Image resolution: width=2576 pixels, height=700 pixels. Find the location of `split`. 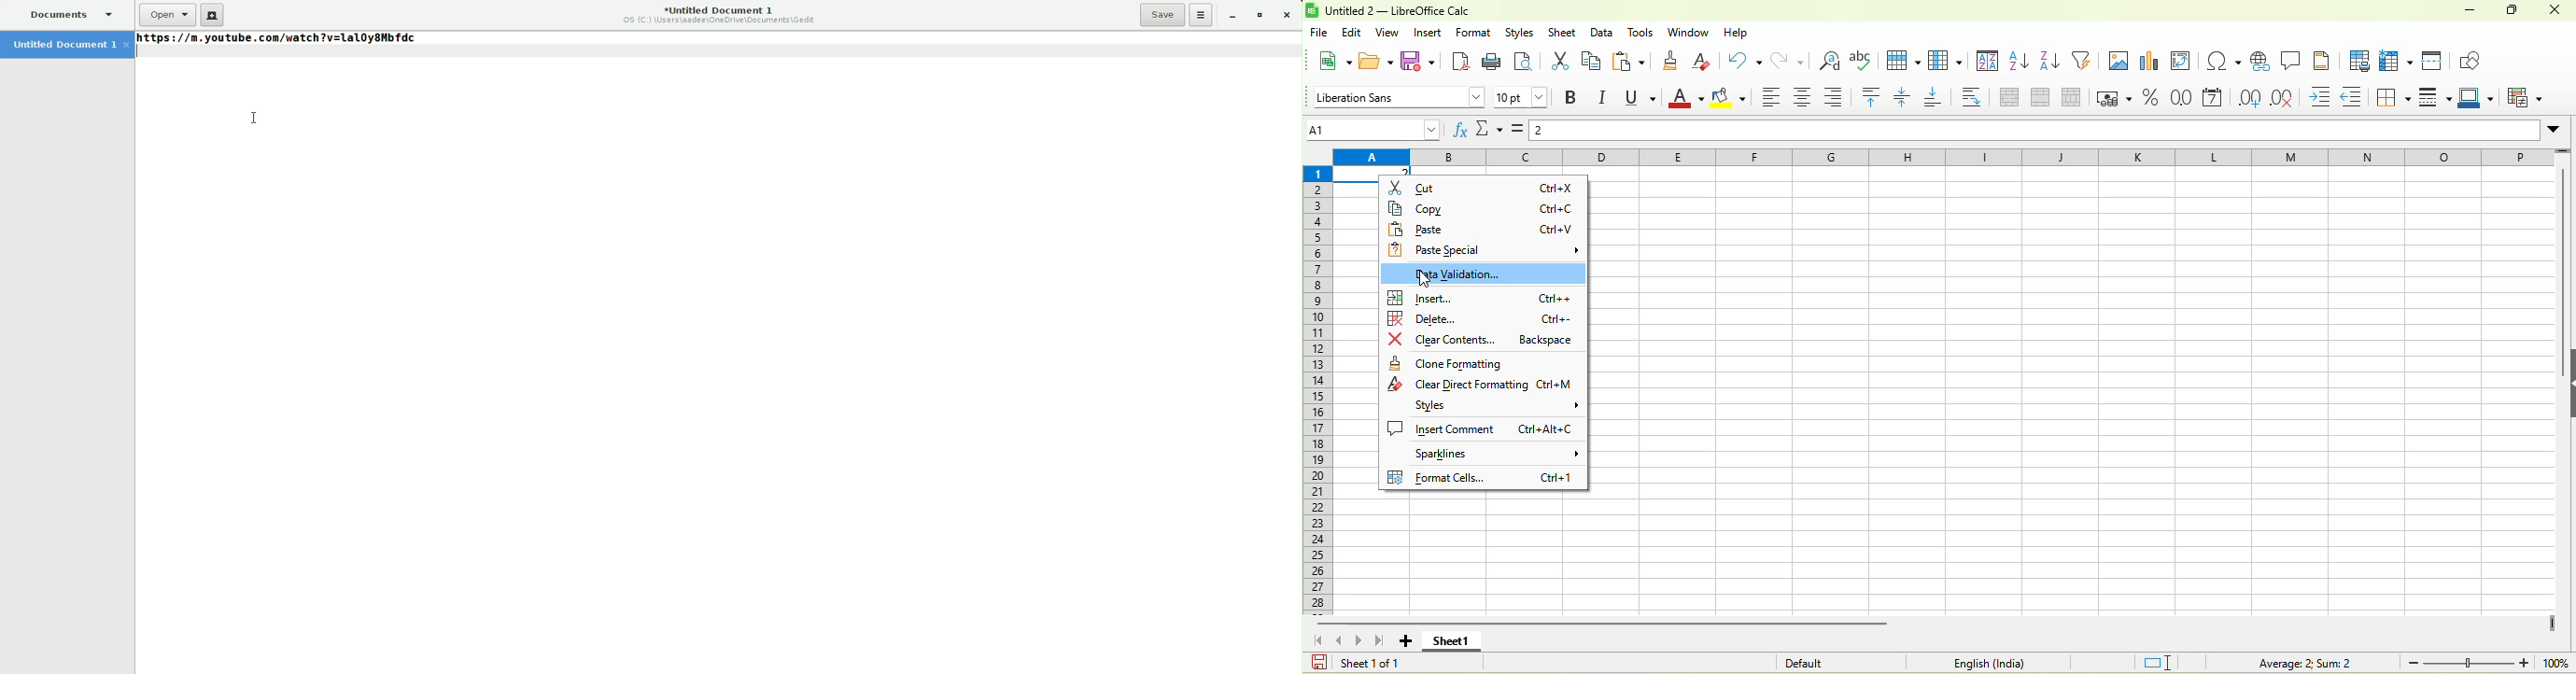

split is located at coordinates (2076, 98).